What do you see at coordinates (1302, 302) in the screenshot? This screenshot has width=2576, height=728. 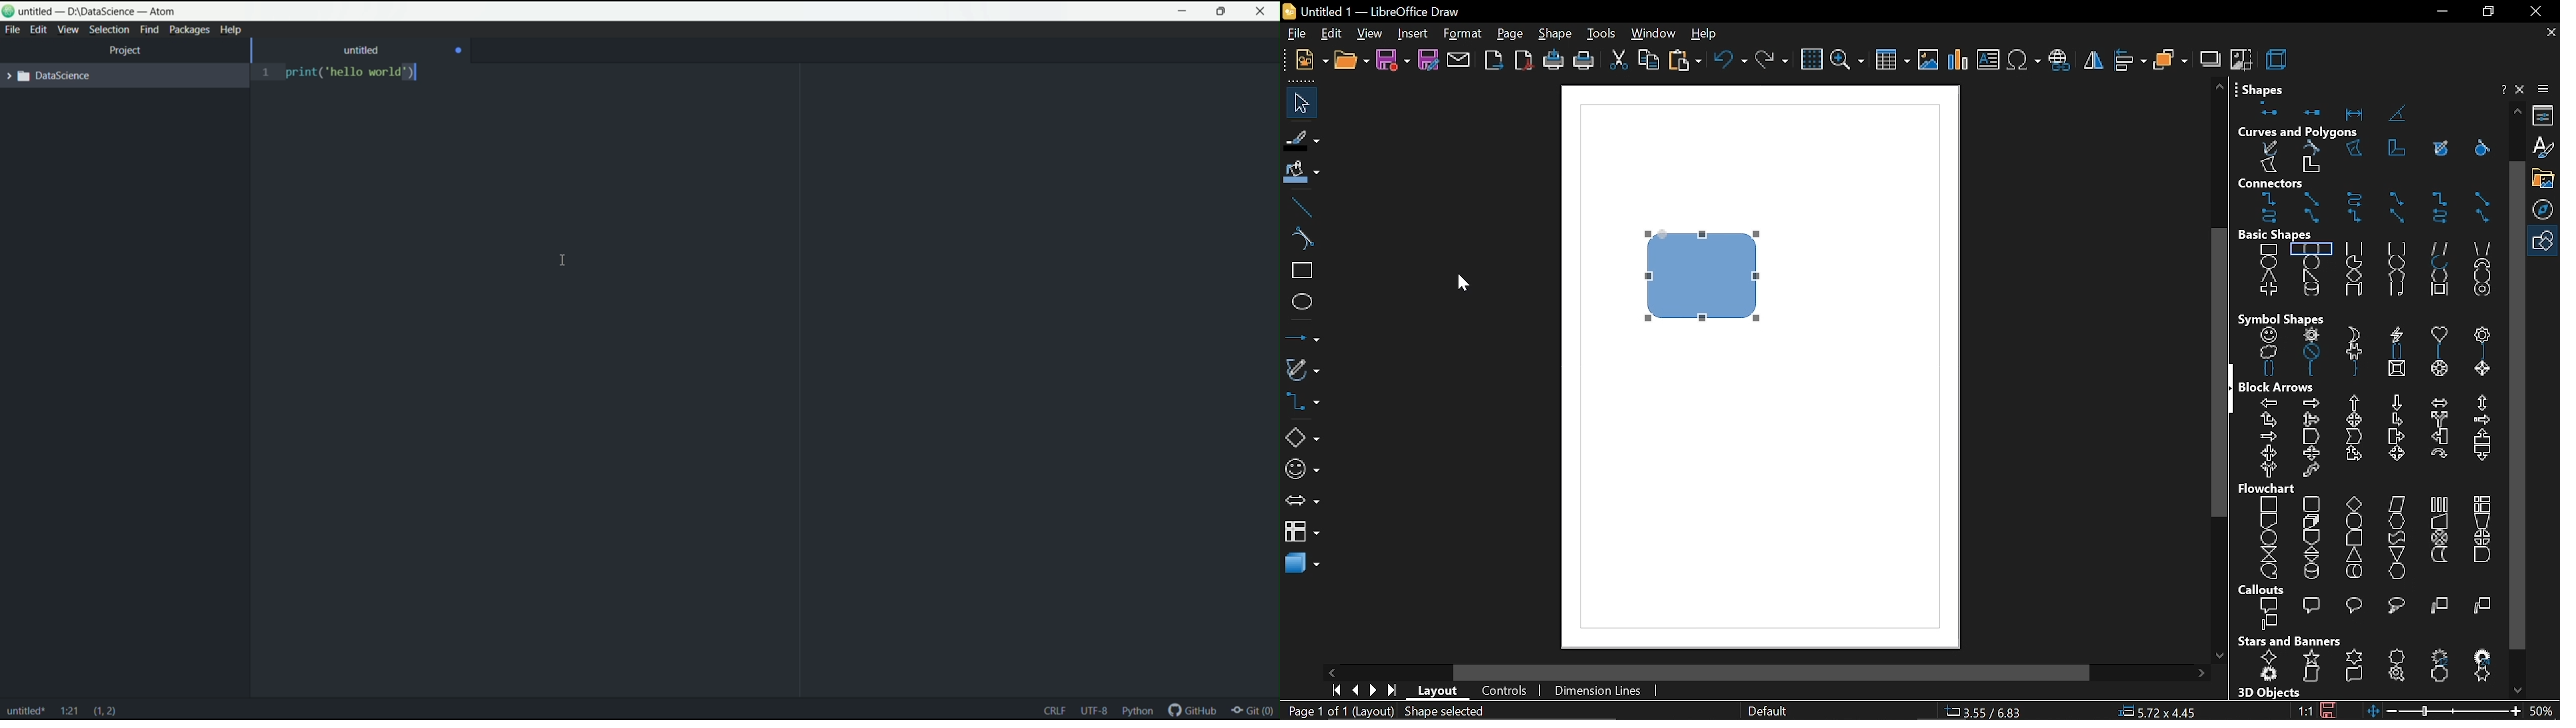 I see `ellipse` at bounding box center [1302, 302].